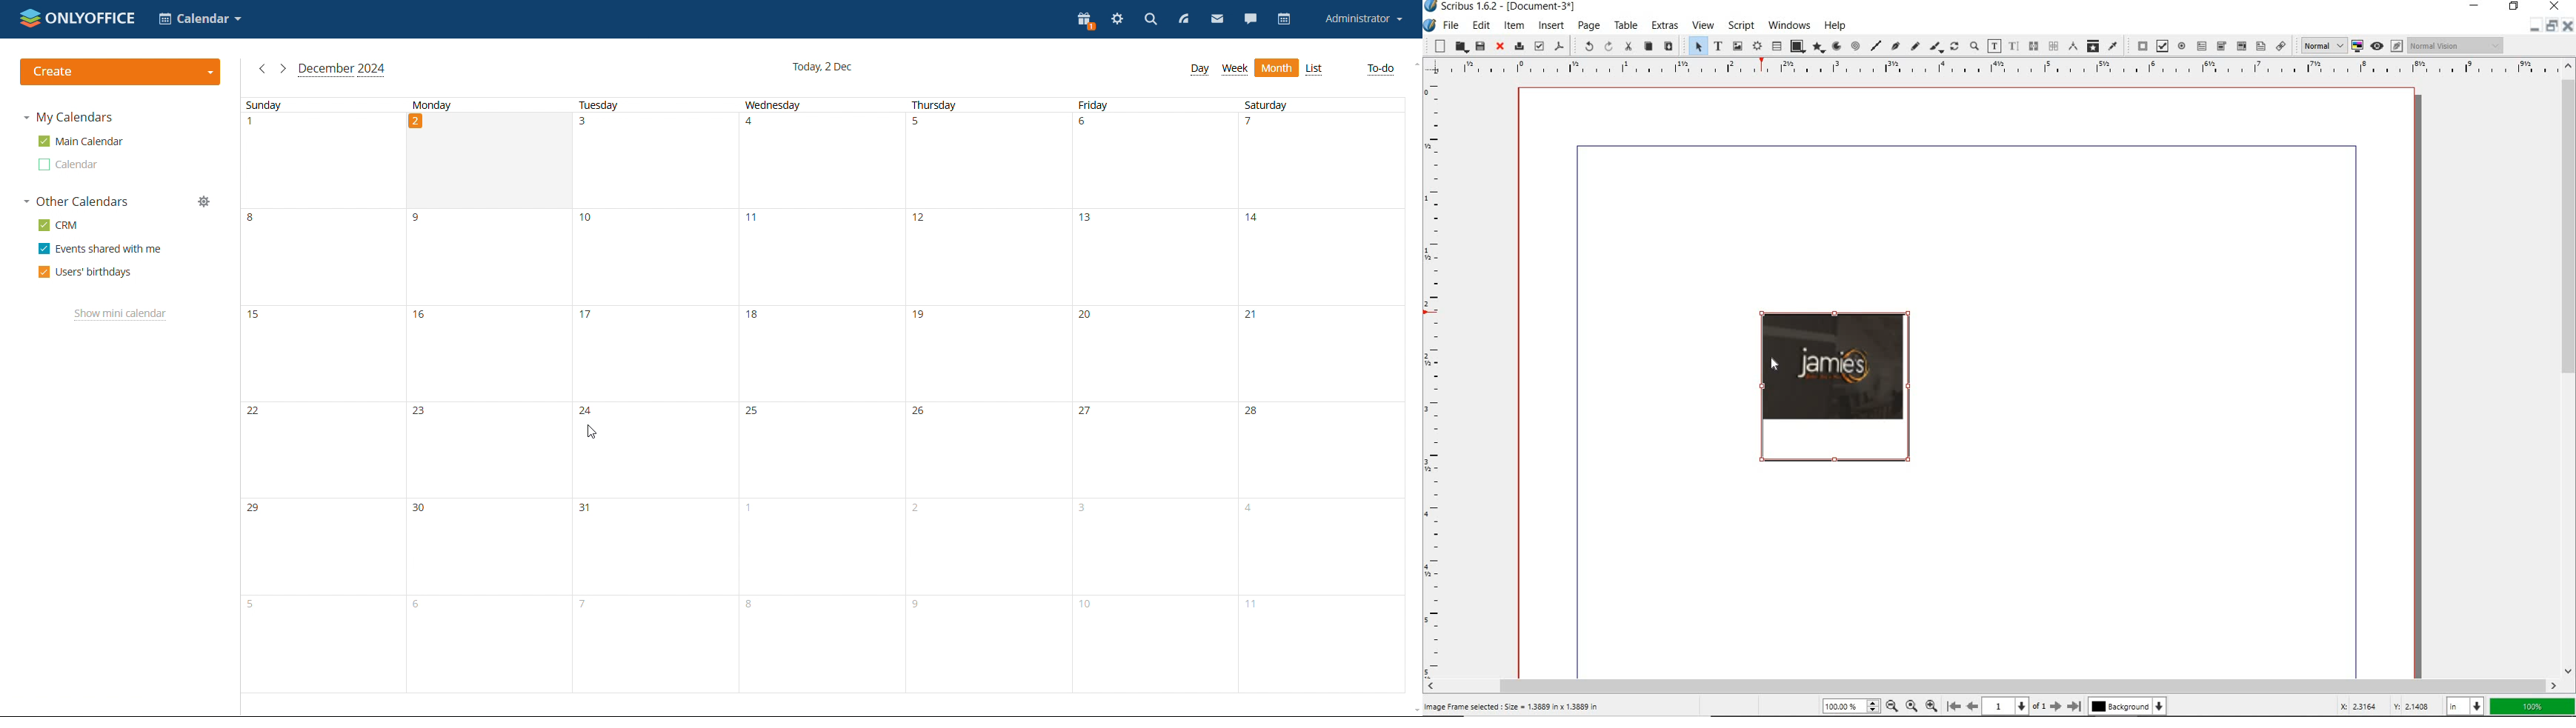  What do you see at coordinates (1954, 46) in the screenshot?
I see `rotate item` at bounding box center [1954, 46].